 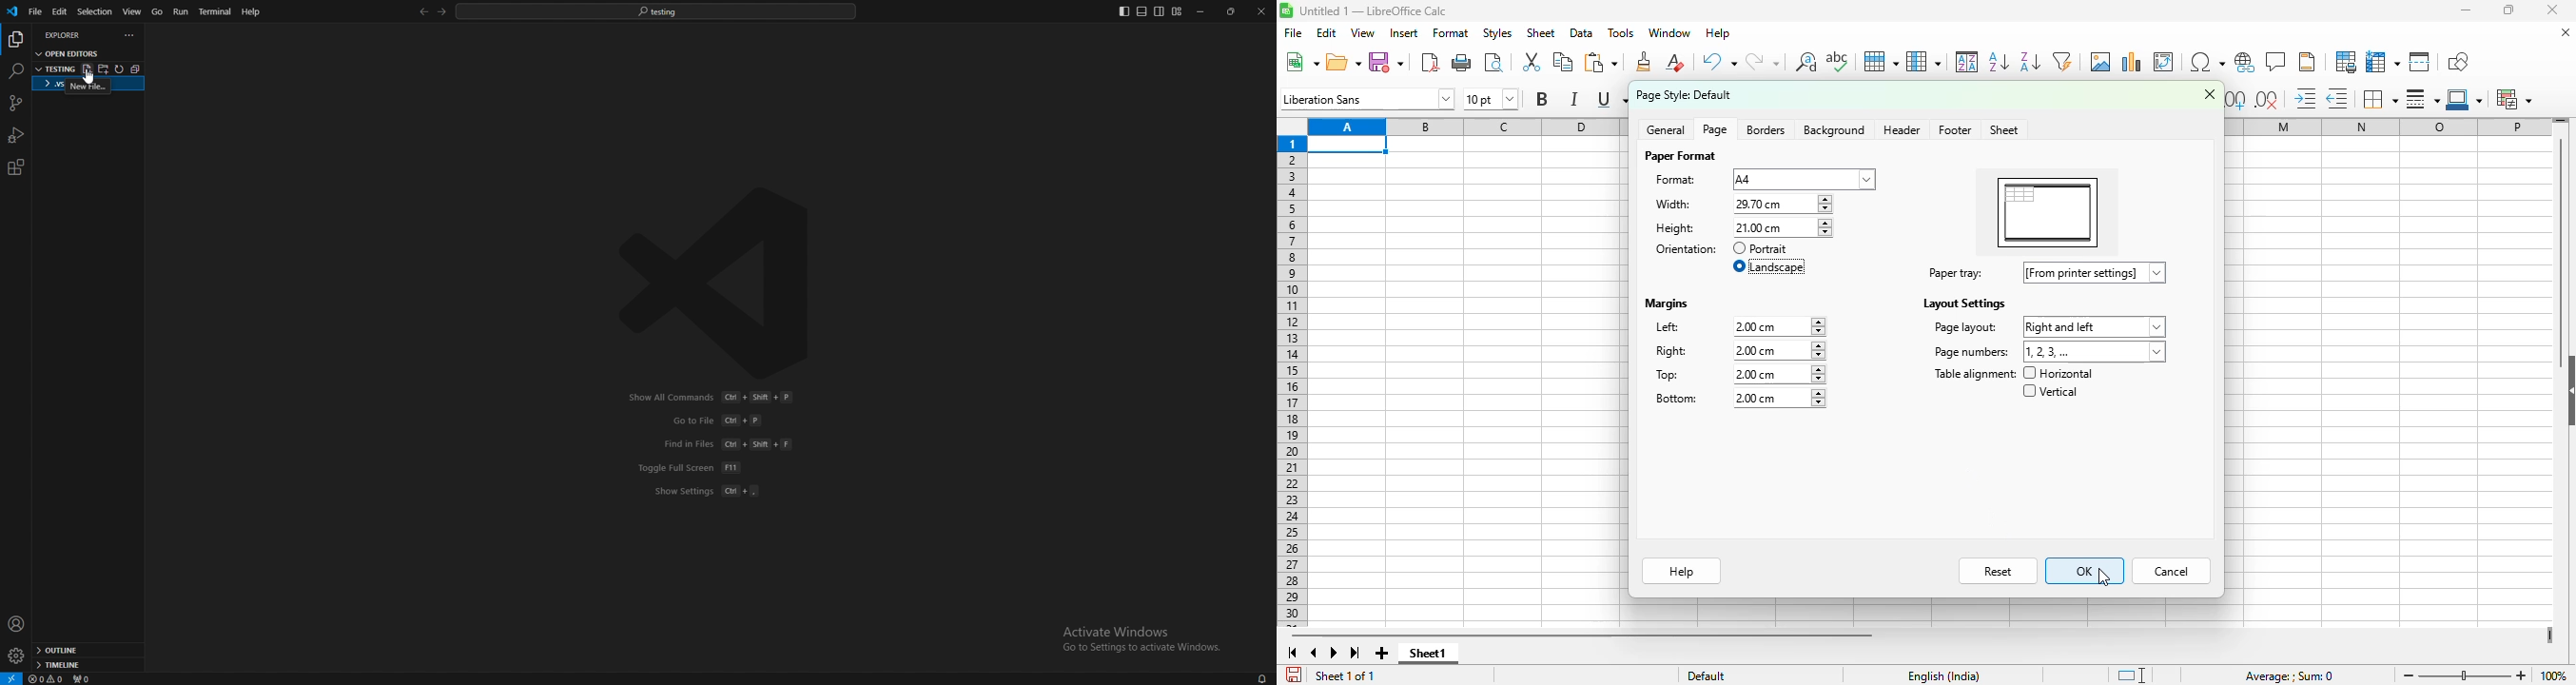 What do you see at coordinates (1763, 61) in the screenshot?
I see `redo` at bounding box center [1763, 61].